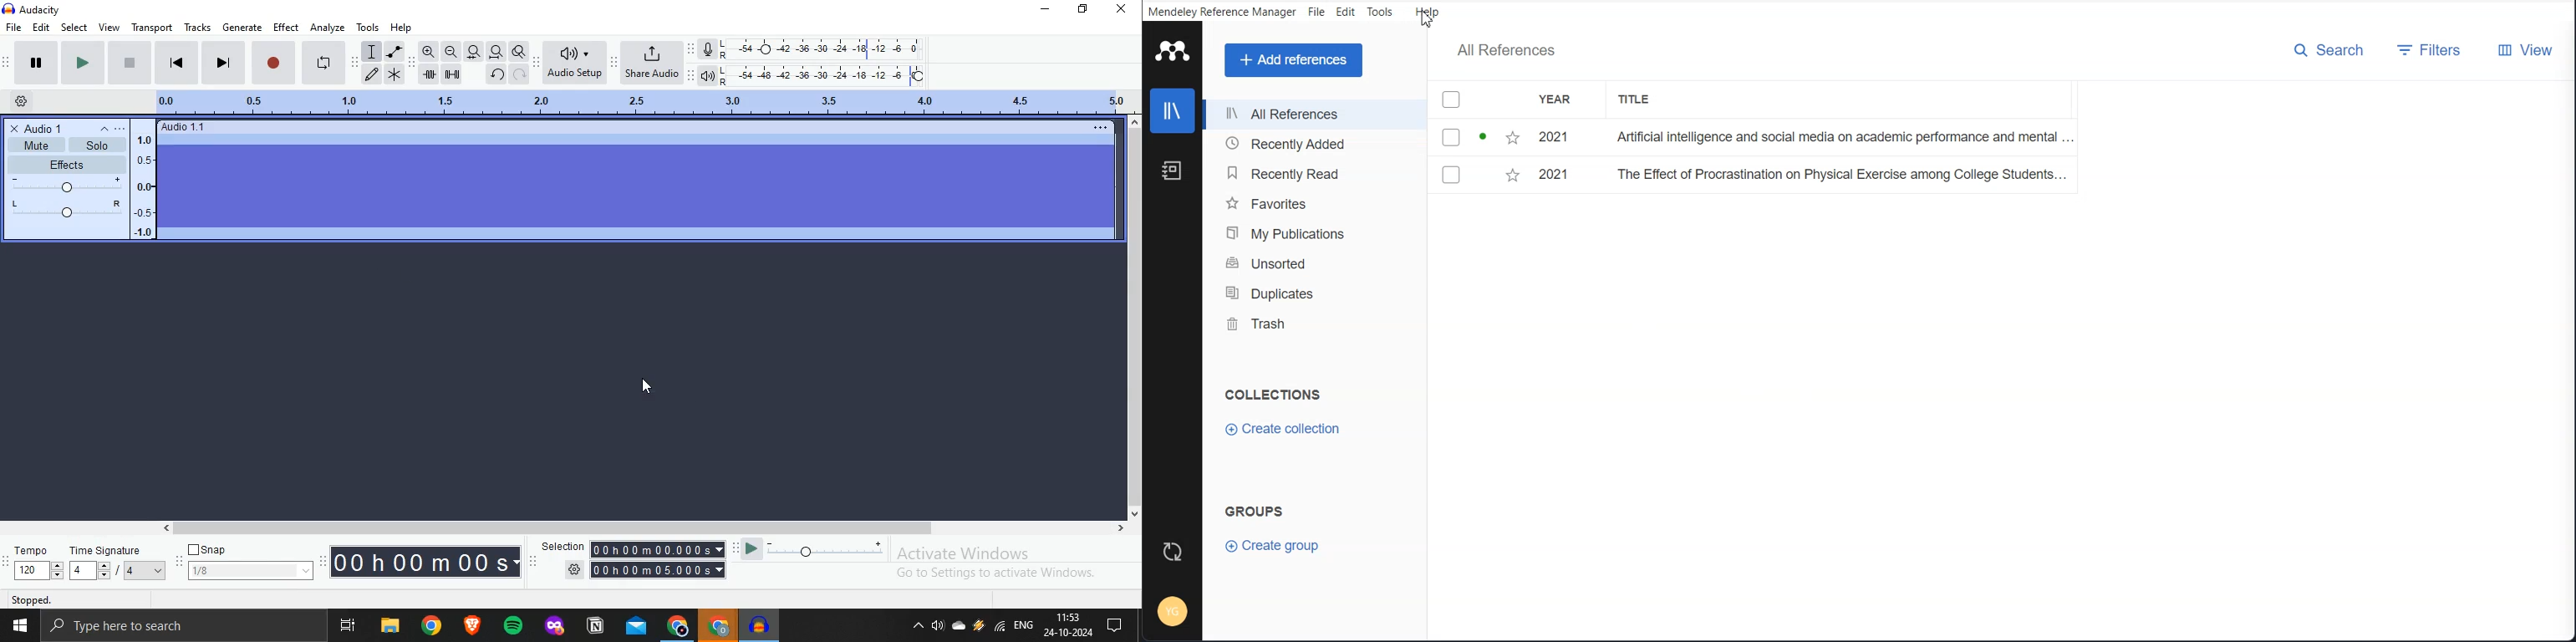 Image resolution: width=2576 pixels, height=644 pixels. What do you see at coordinates (395, 51) in the screenshot?
I see `Italic` at bounding box center [395, 51].